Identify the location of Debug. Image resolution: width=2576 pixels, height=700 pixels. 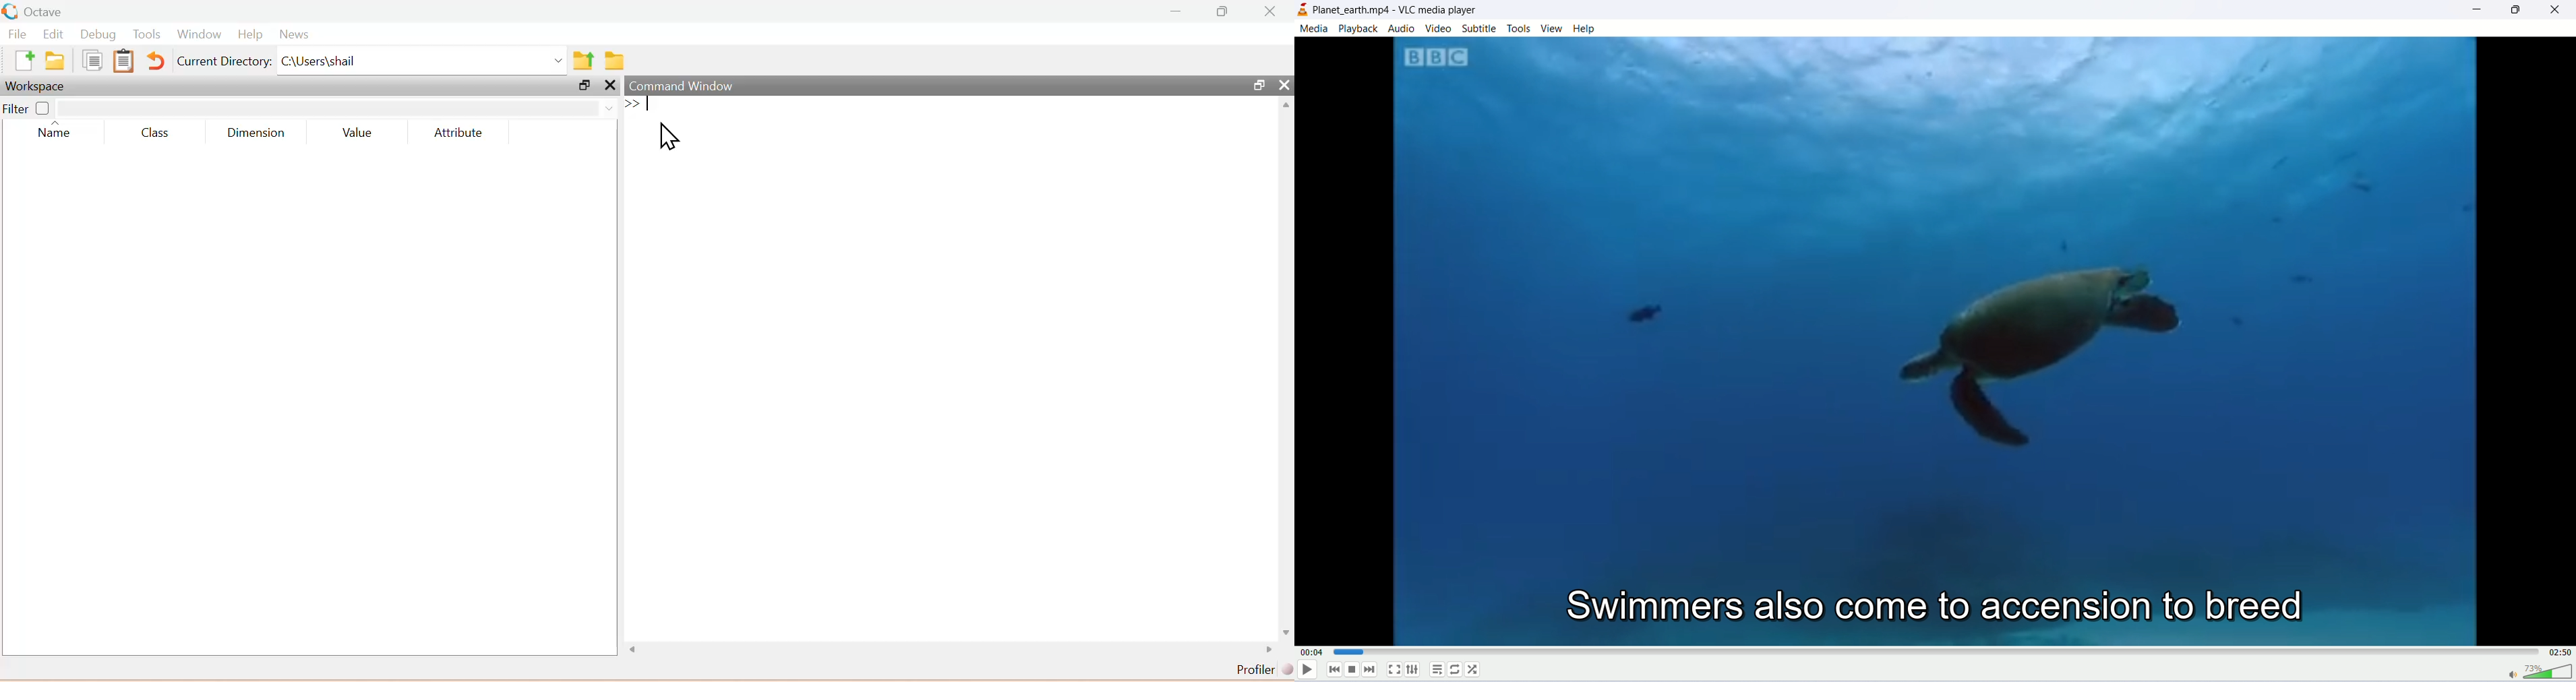
(97, 36).